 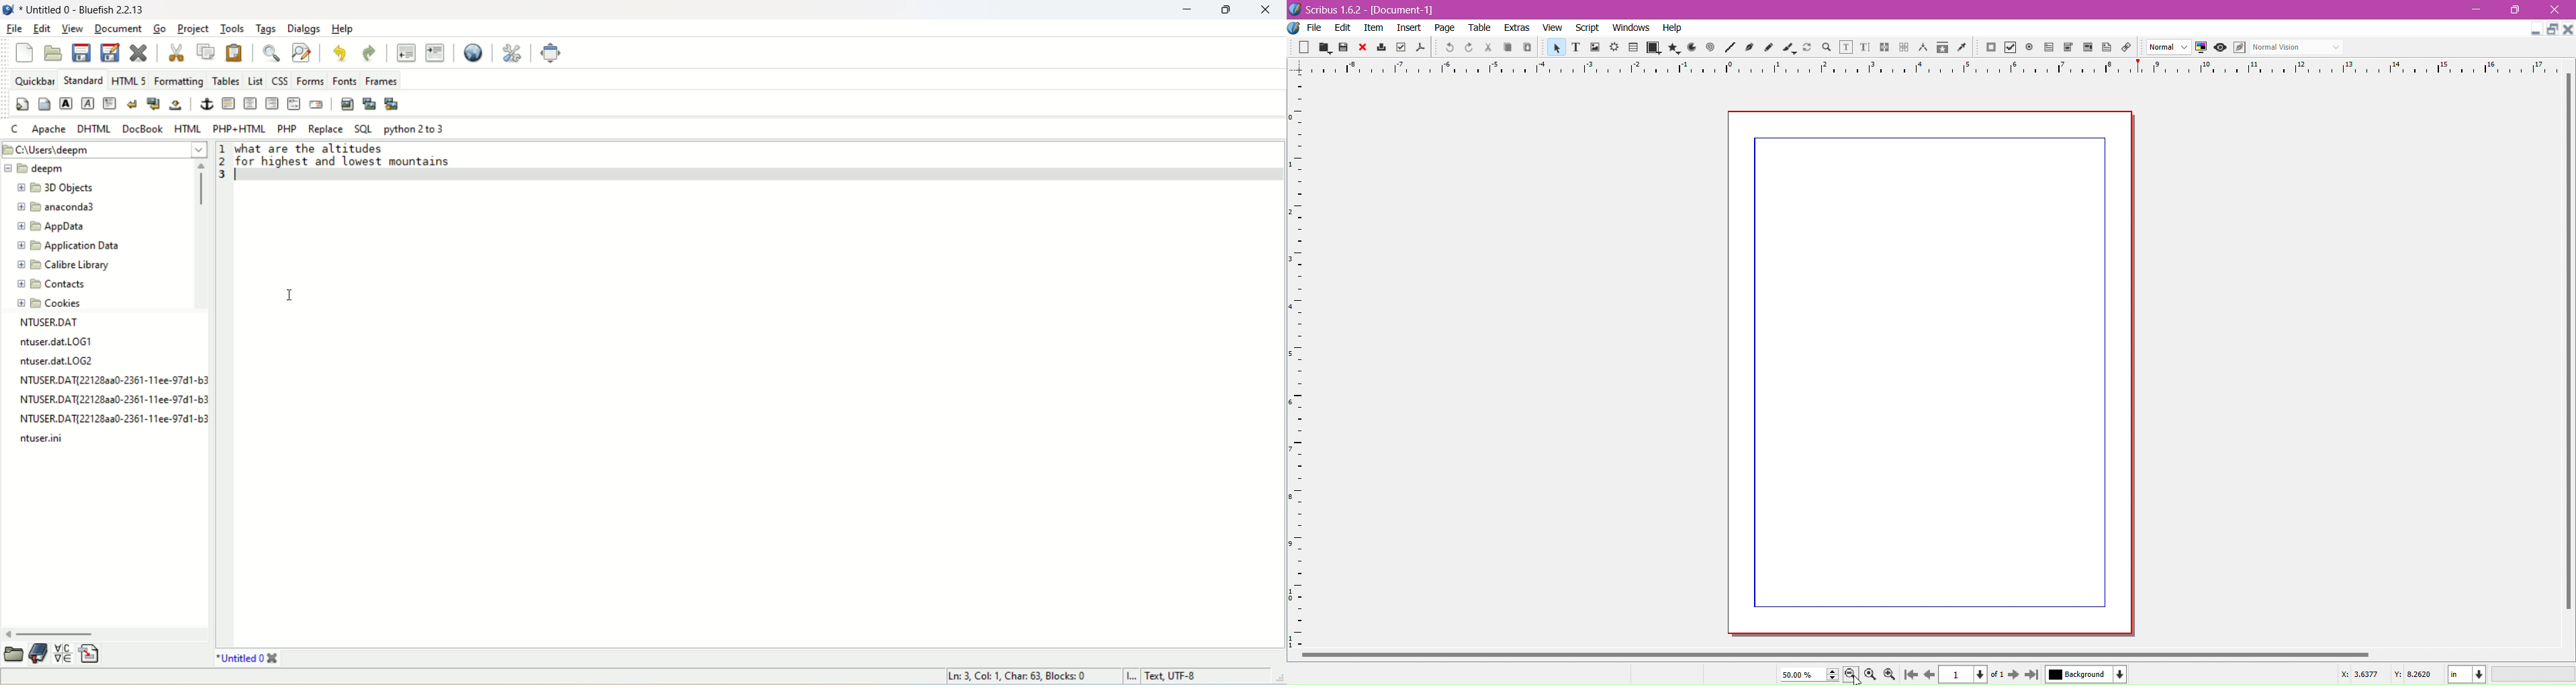 I want to click on Cursor, so click(x=290, y=295).